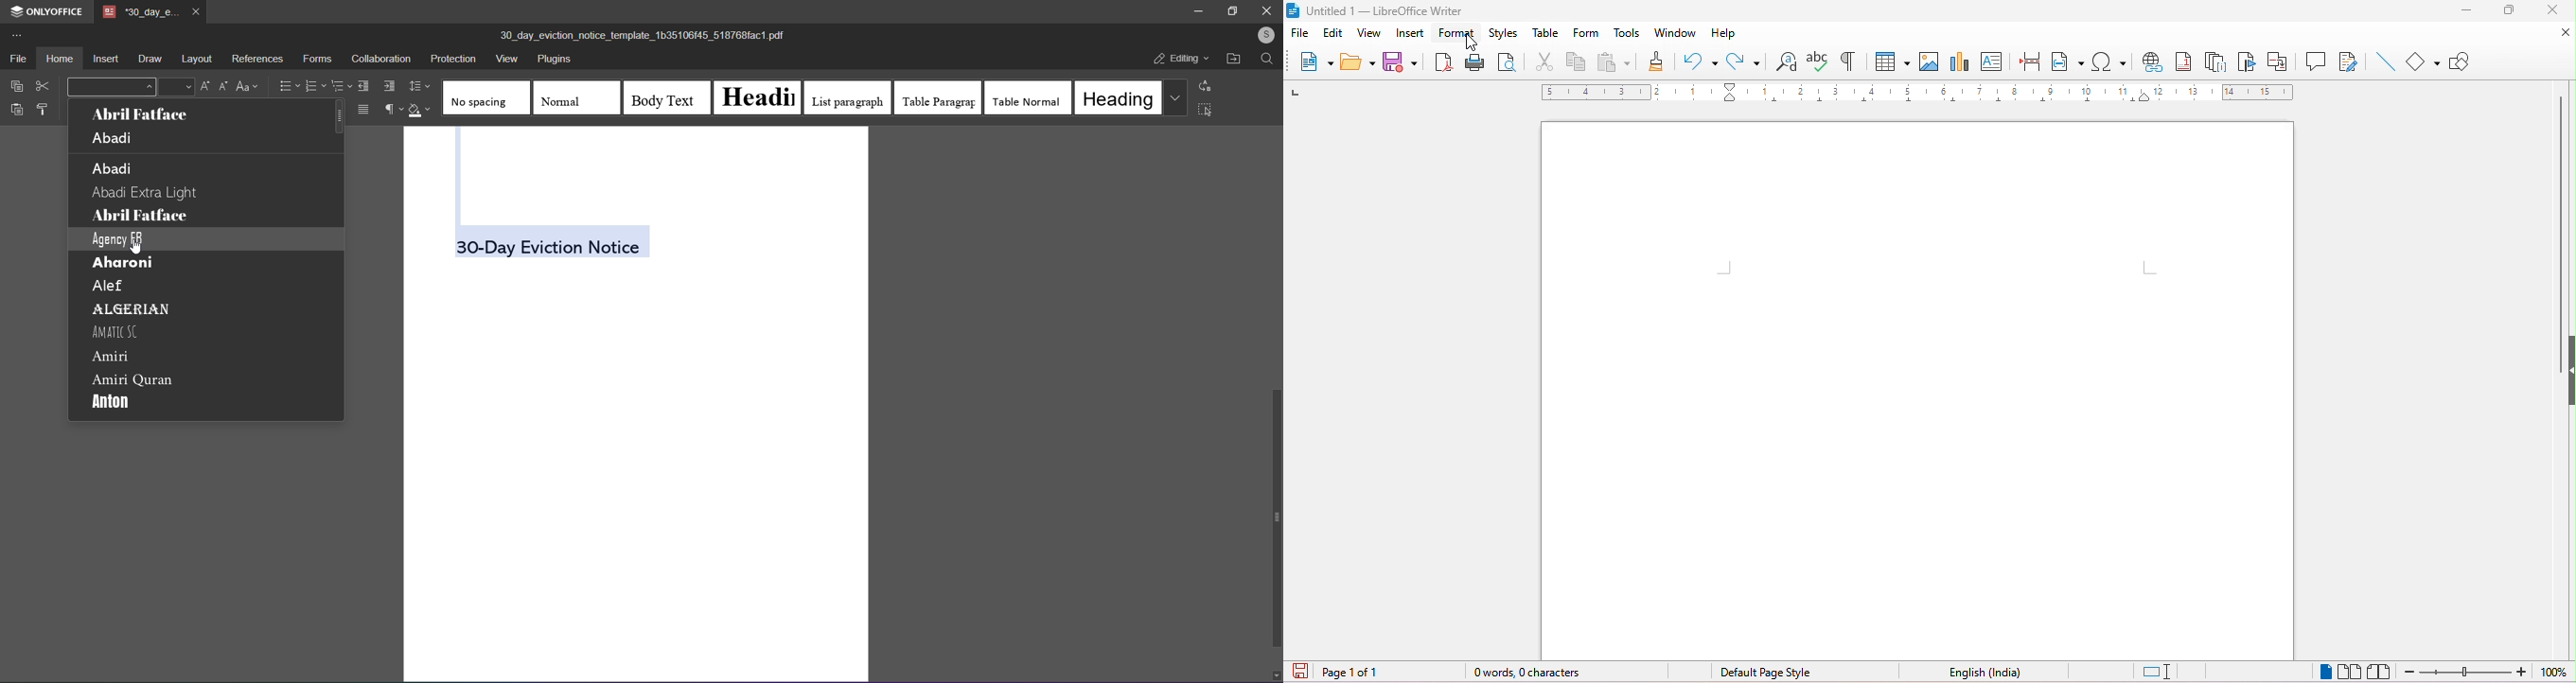 This screenshot has height=700, width=2576. Describe the element at coordinates (1376, 11) in the screenshot. I see `title` at that location.